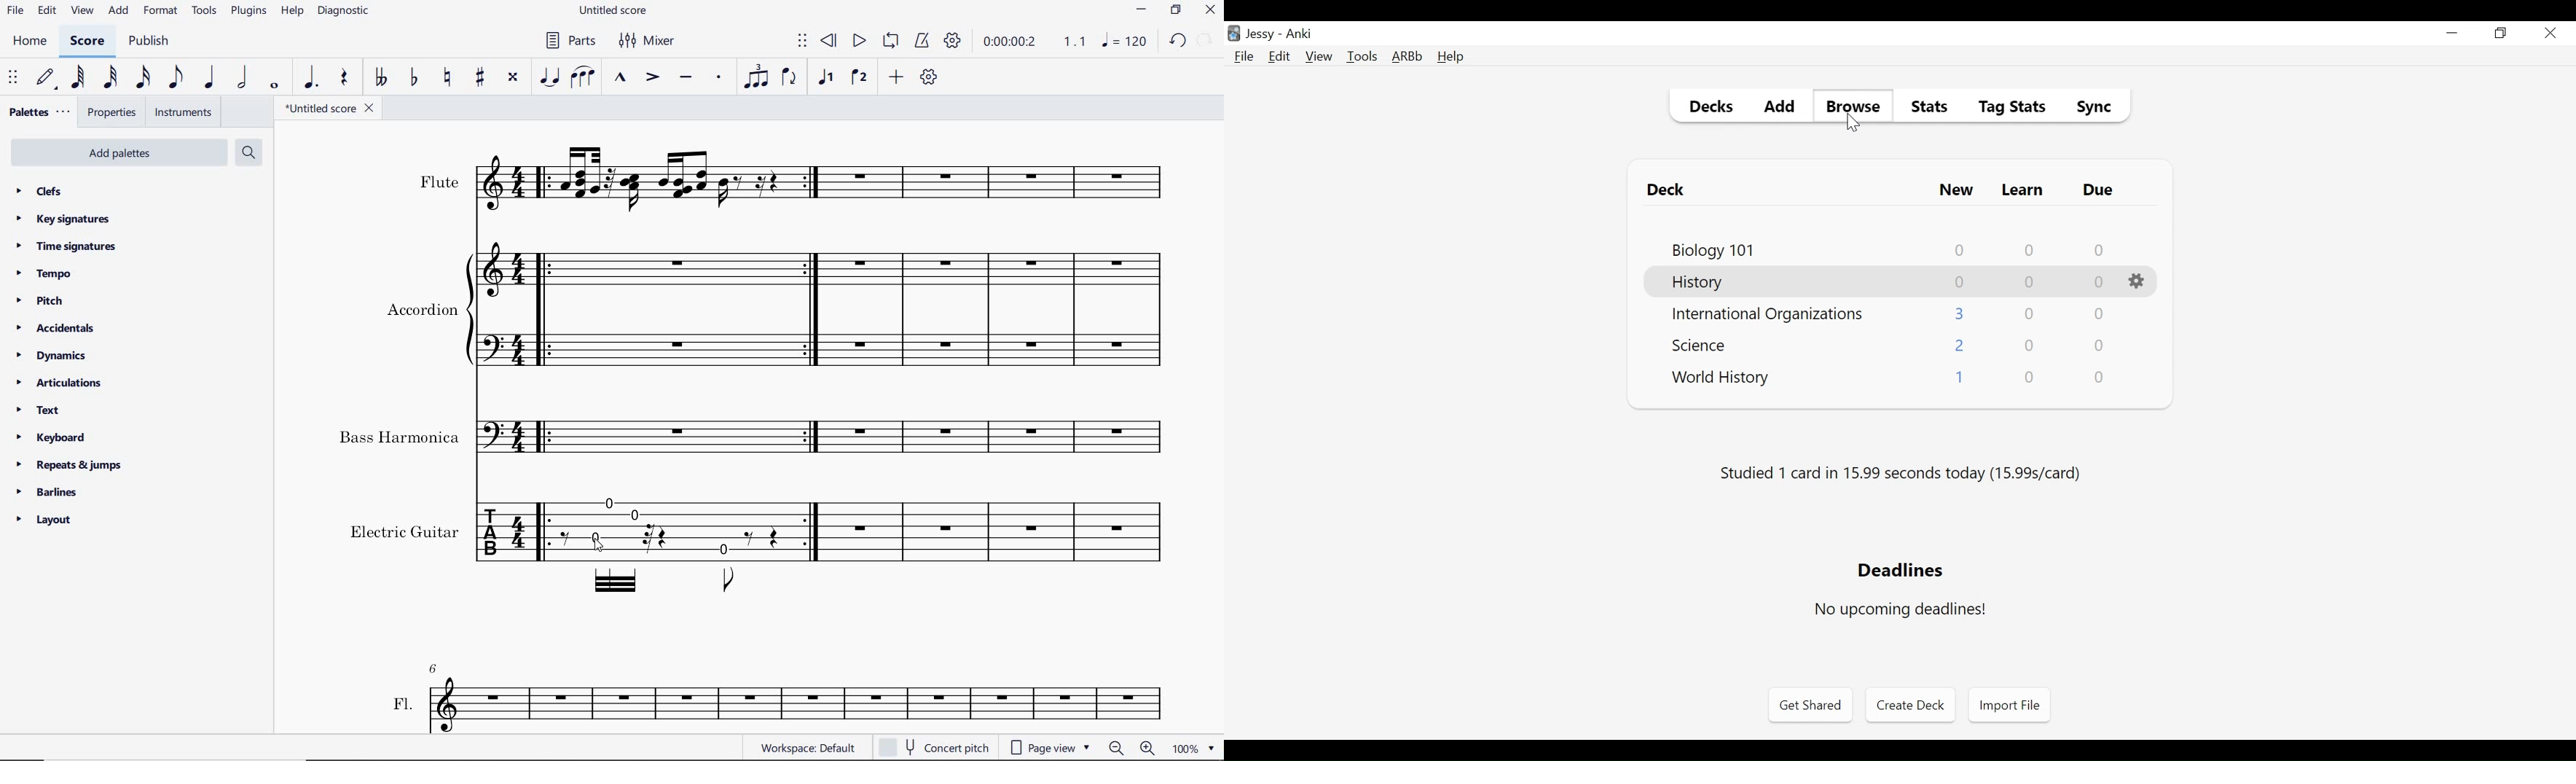 This screenshot has height=784, width=2576. What do you see at coordinates (1958, 378) in the screenshot?
I see `New Card Count` at bounding box center [1958, 378].